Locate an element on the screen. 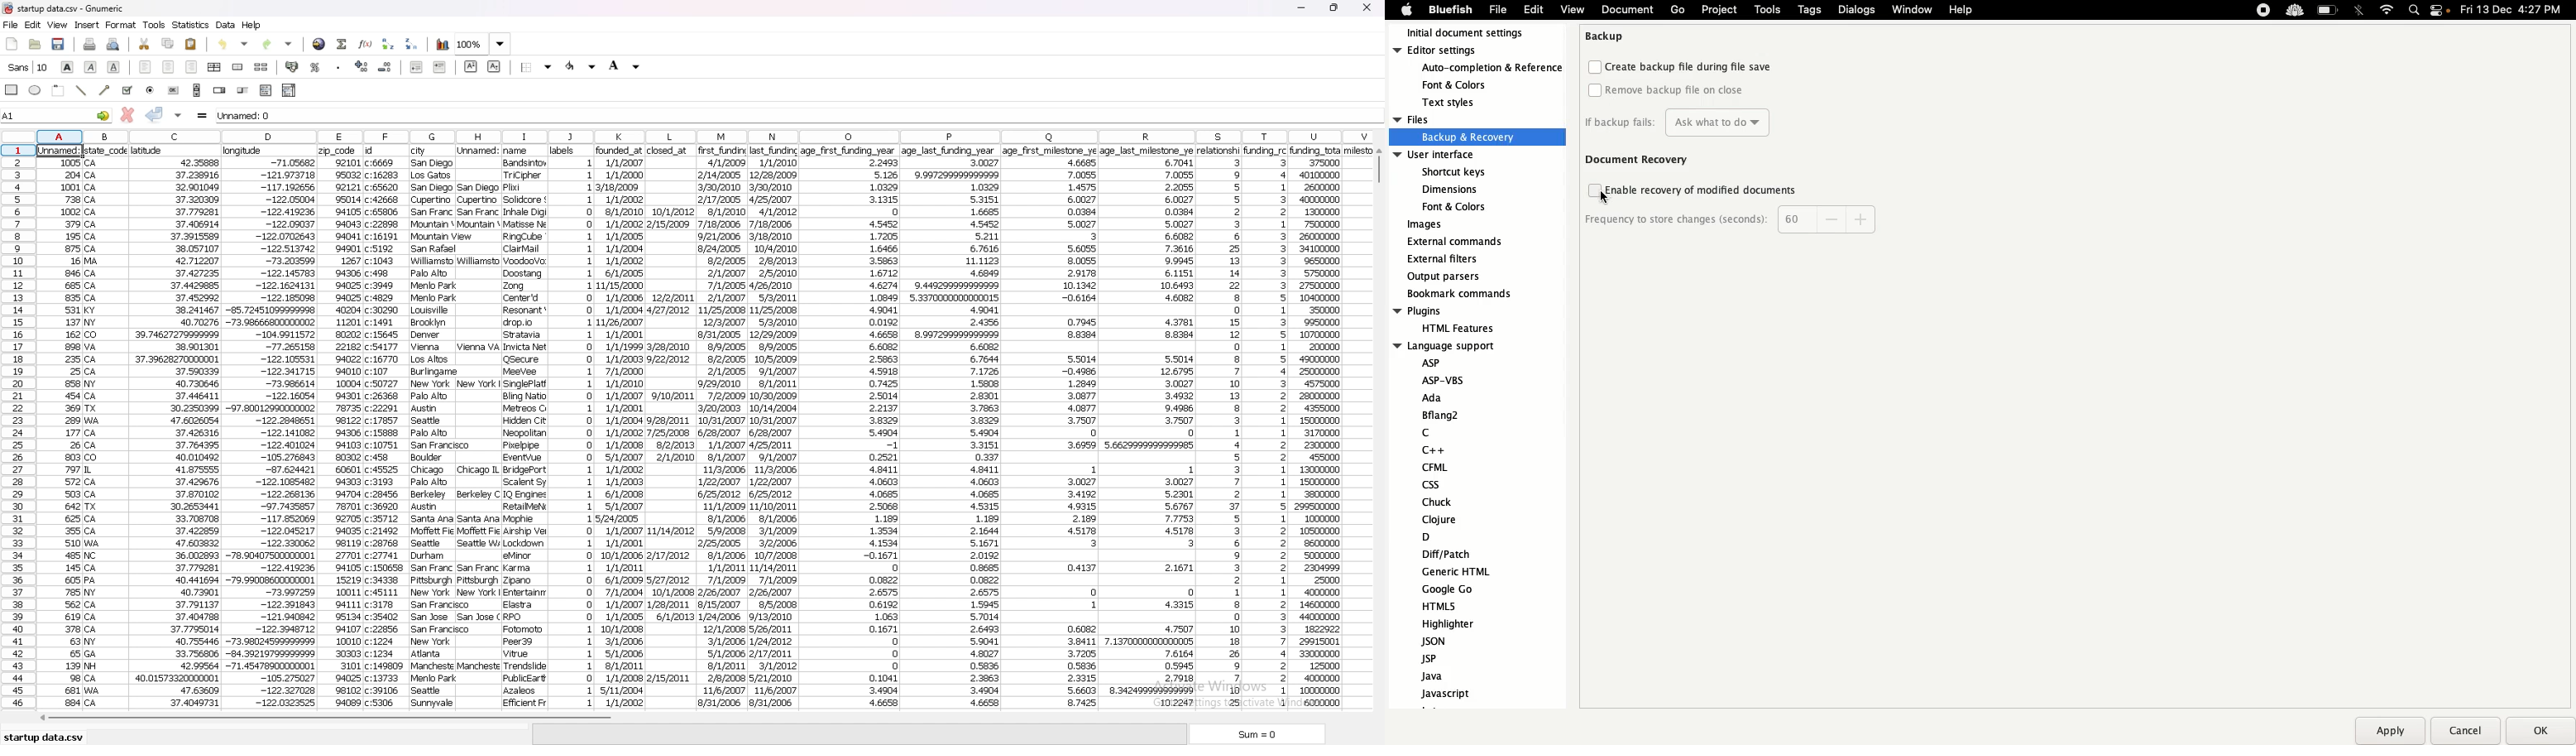 This screenshot has width=2576, height=756. increase decimals is located at coordinates (362, 66).